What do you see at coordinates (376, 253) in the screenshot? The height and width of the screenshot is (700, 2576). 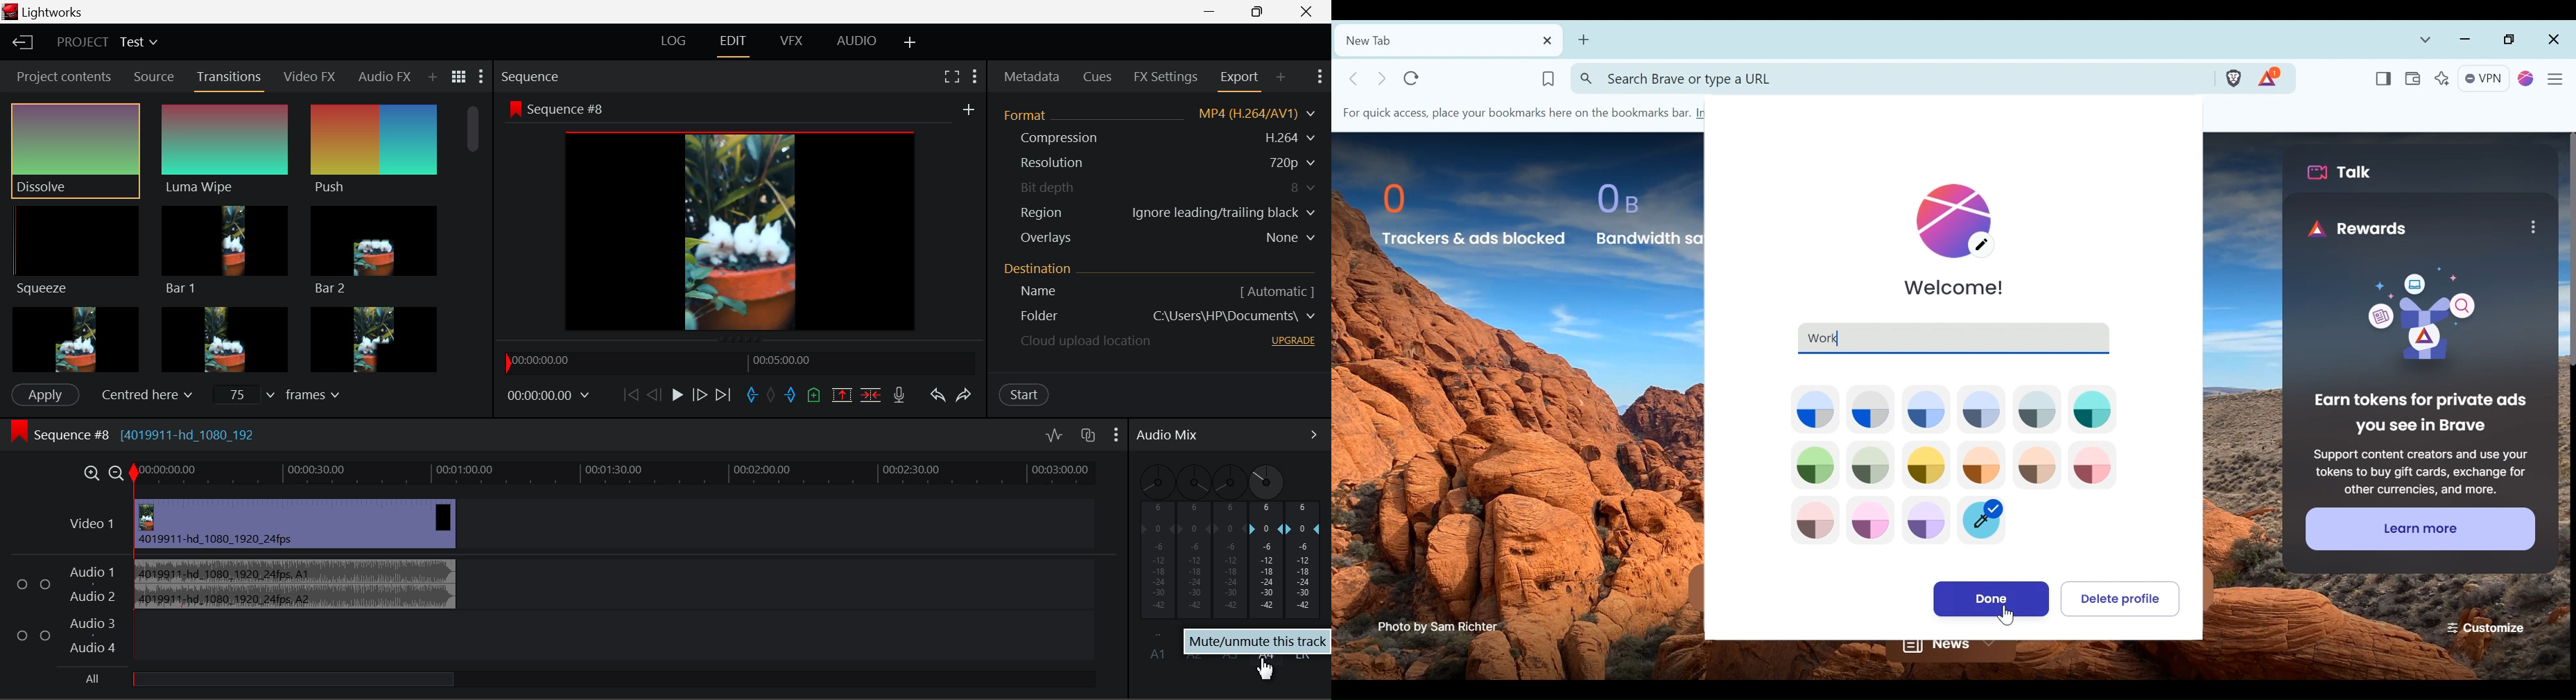 I see `Bar 2` at bounding box center [376, 253].